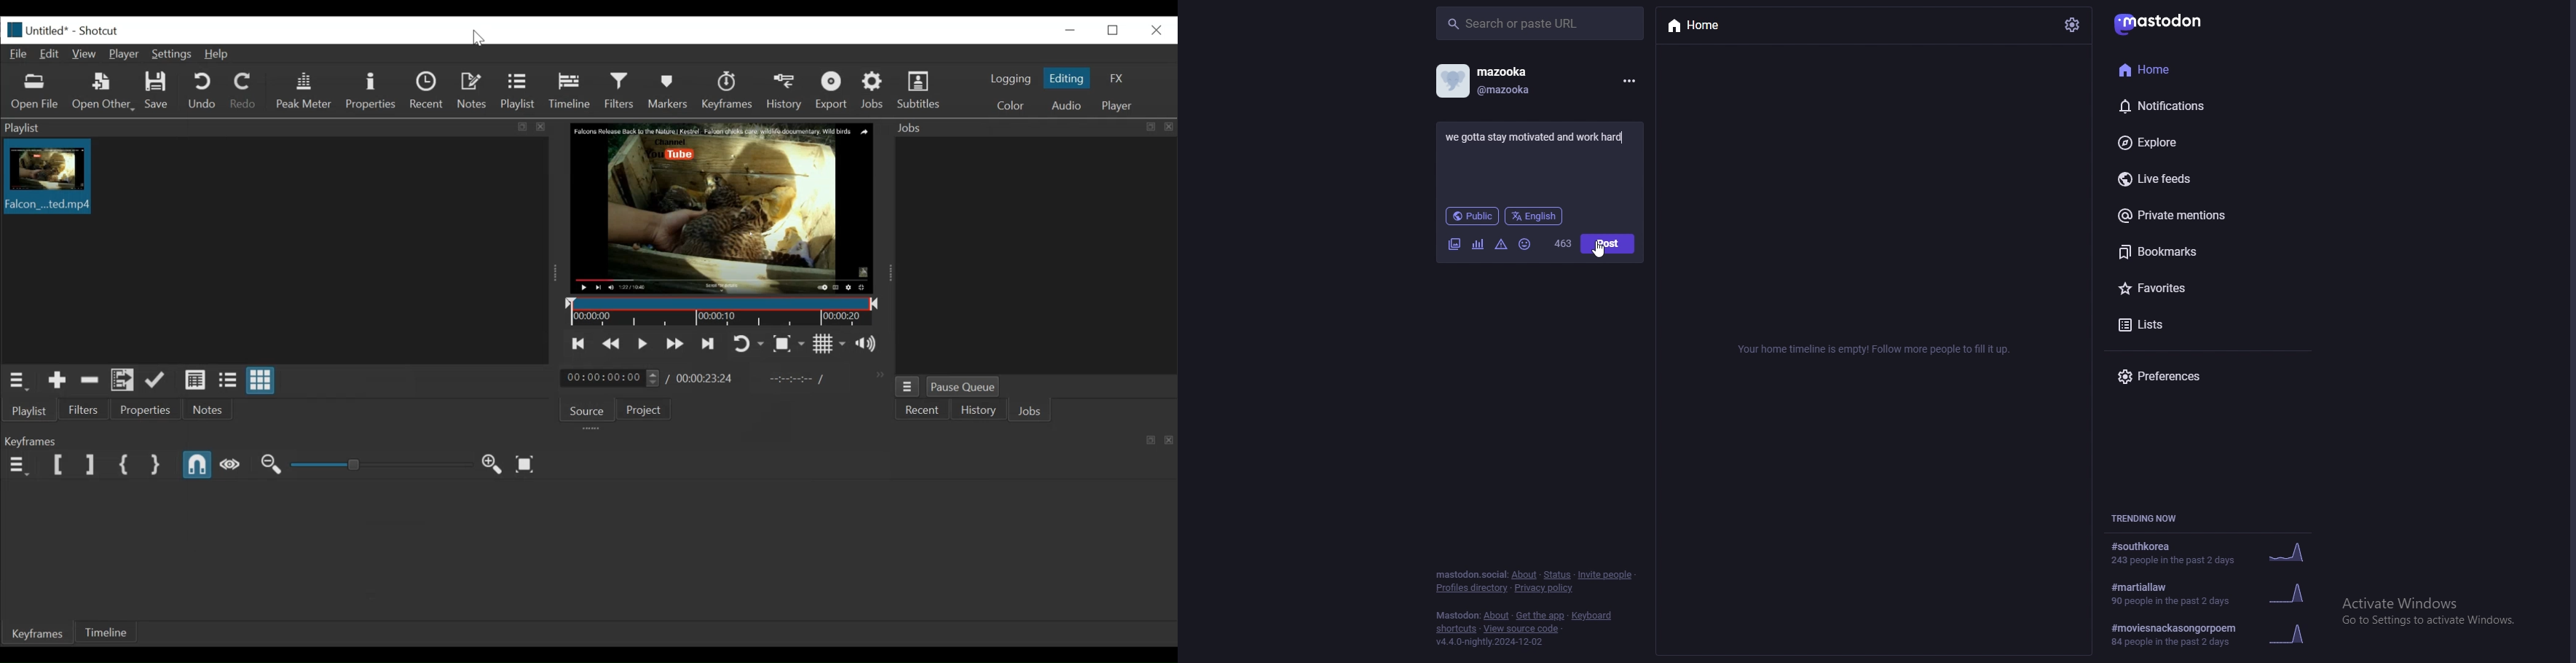  I want to click on View as detail, so click(195, 382).